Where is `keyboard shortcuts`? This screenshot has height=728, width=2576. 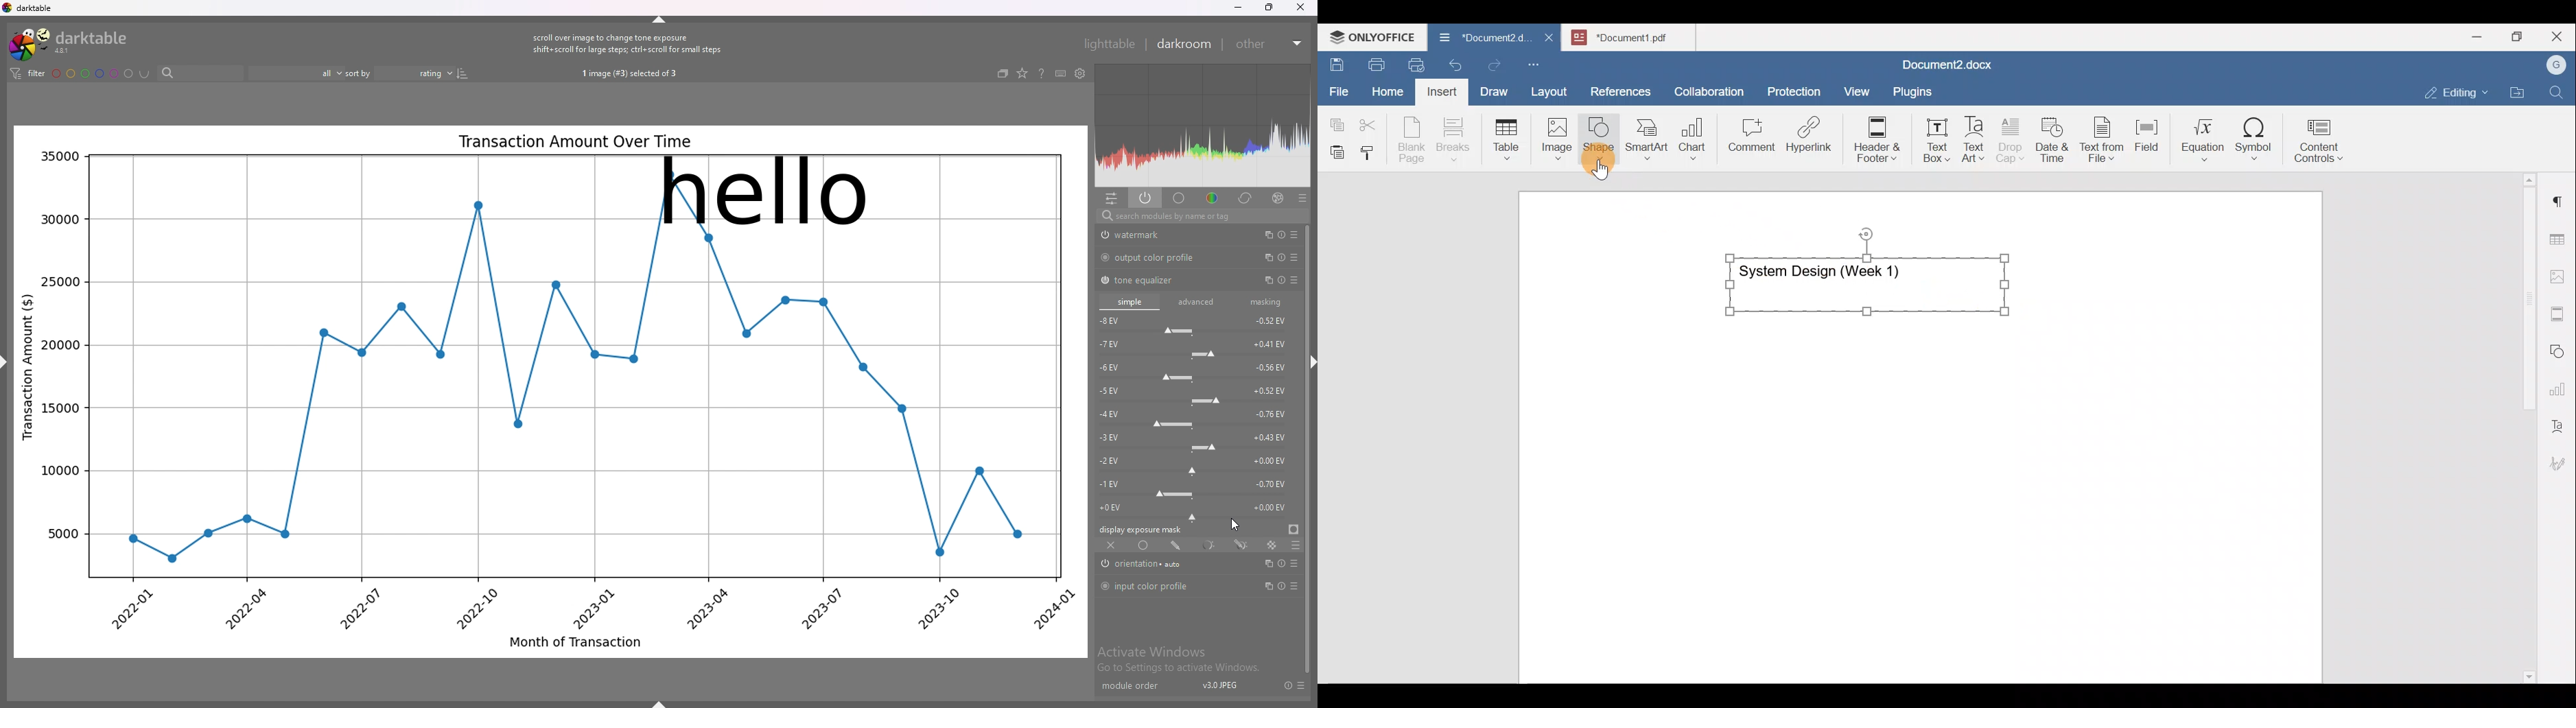 keyboard shortcuts is located at coordinates (1060, 73).